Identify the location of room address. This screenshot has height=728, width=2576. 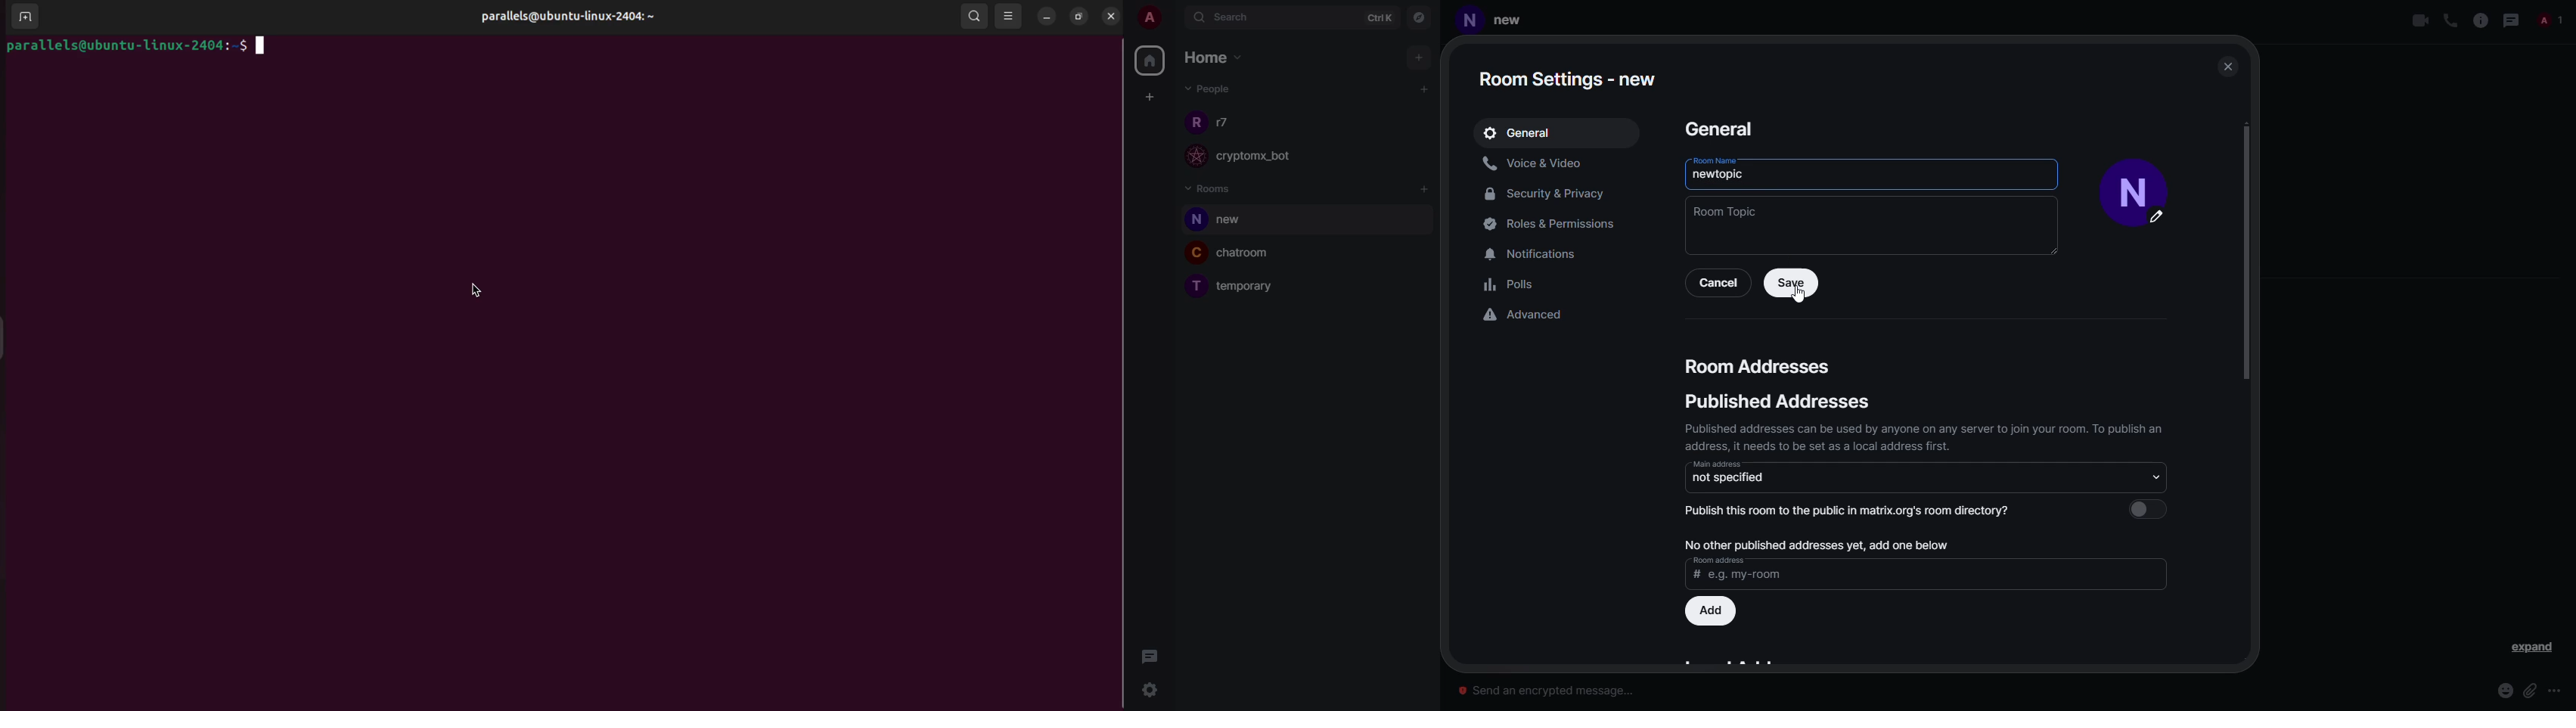
(1718, 560).